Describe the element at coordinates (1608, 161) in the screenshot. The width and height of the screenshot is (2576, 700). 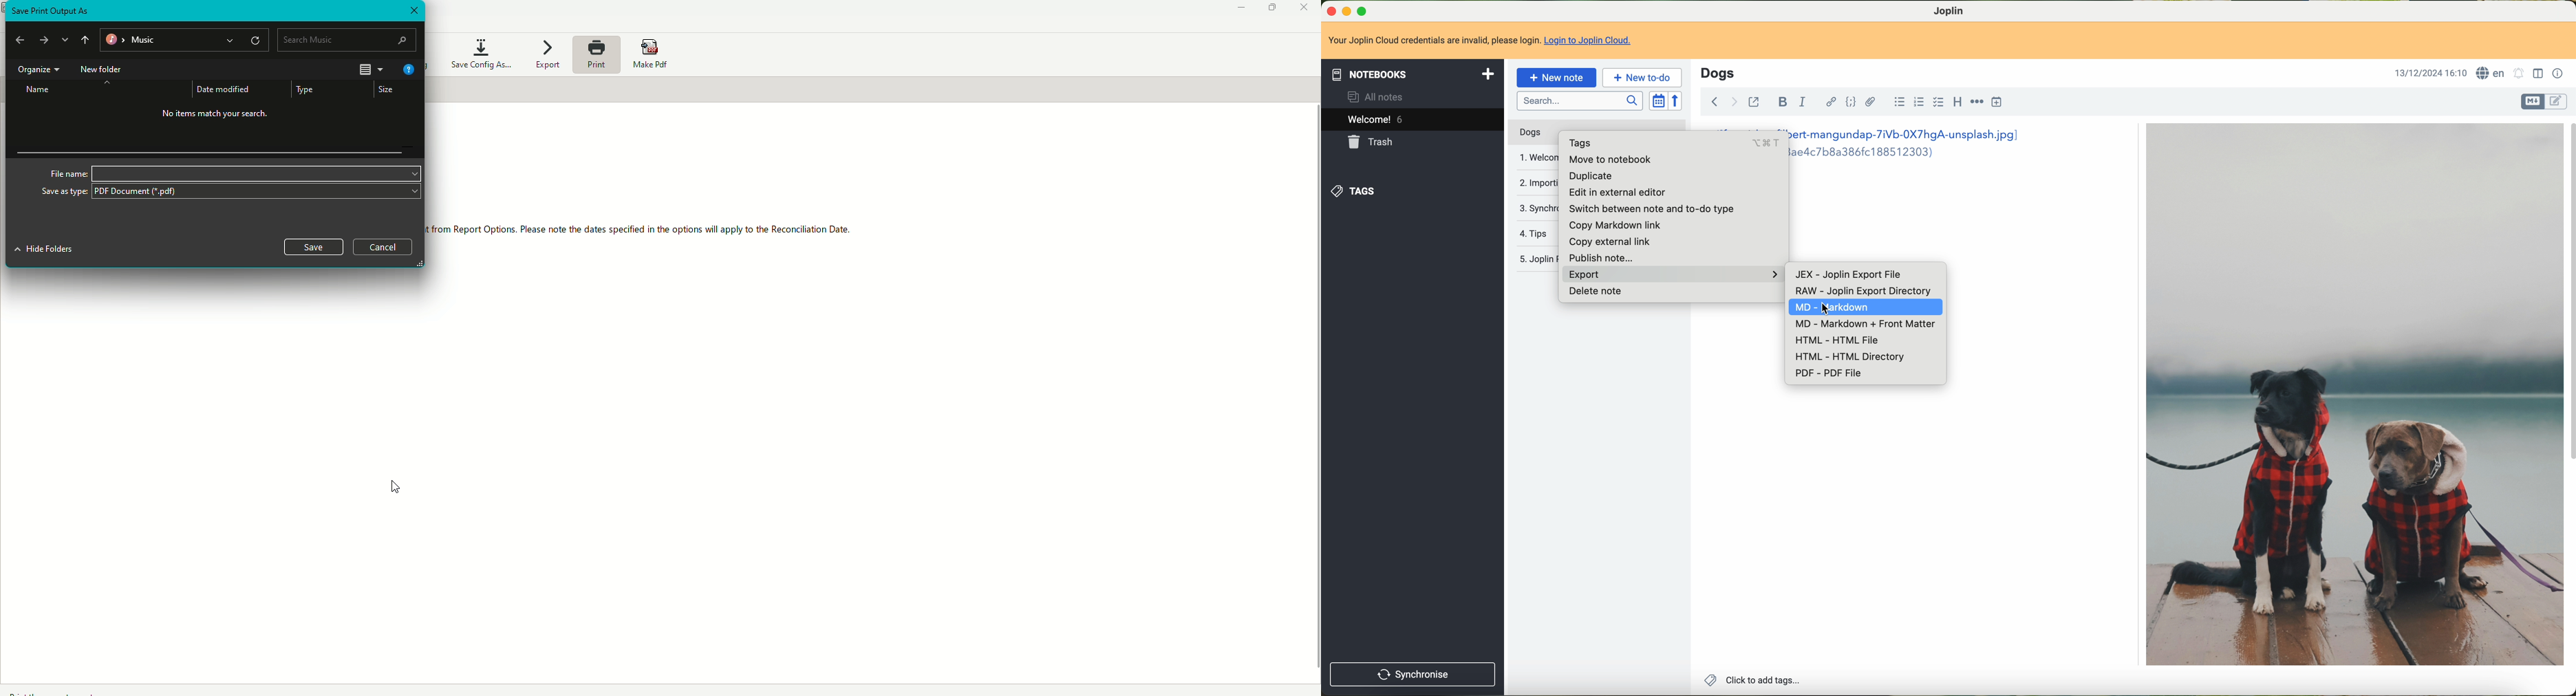
I see `move to notebook` at that location.